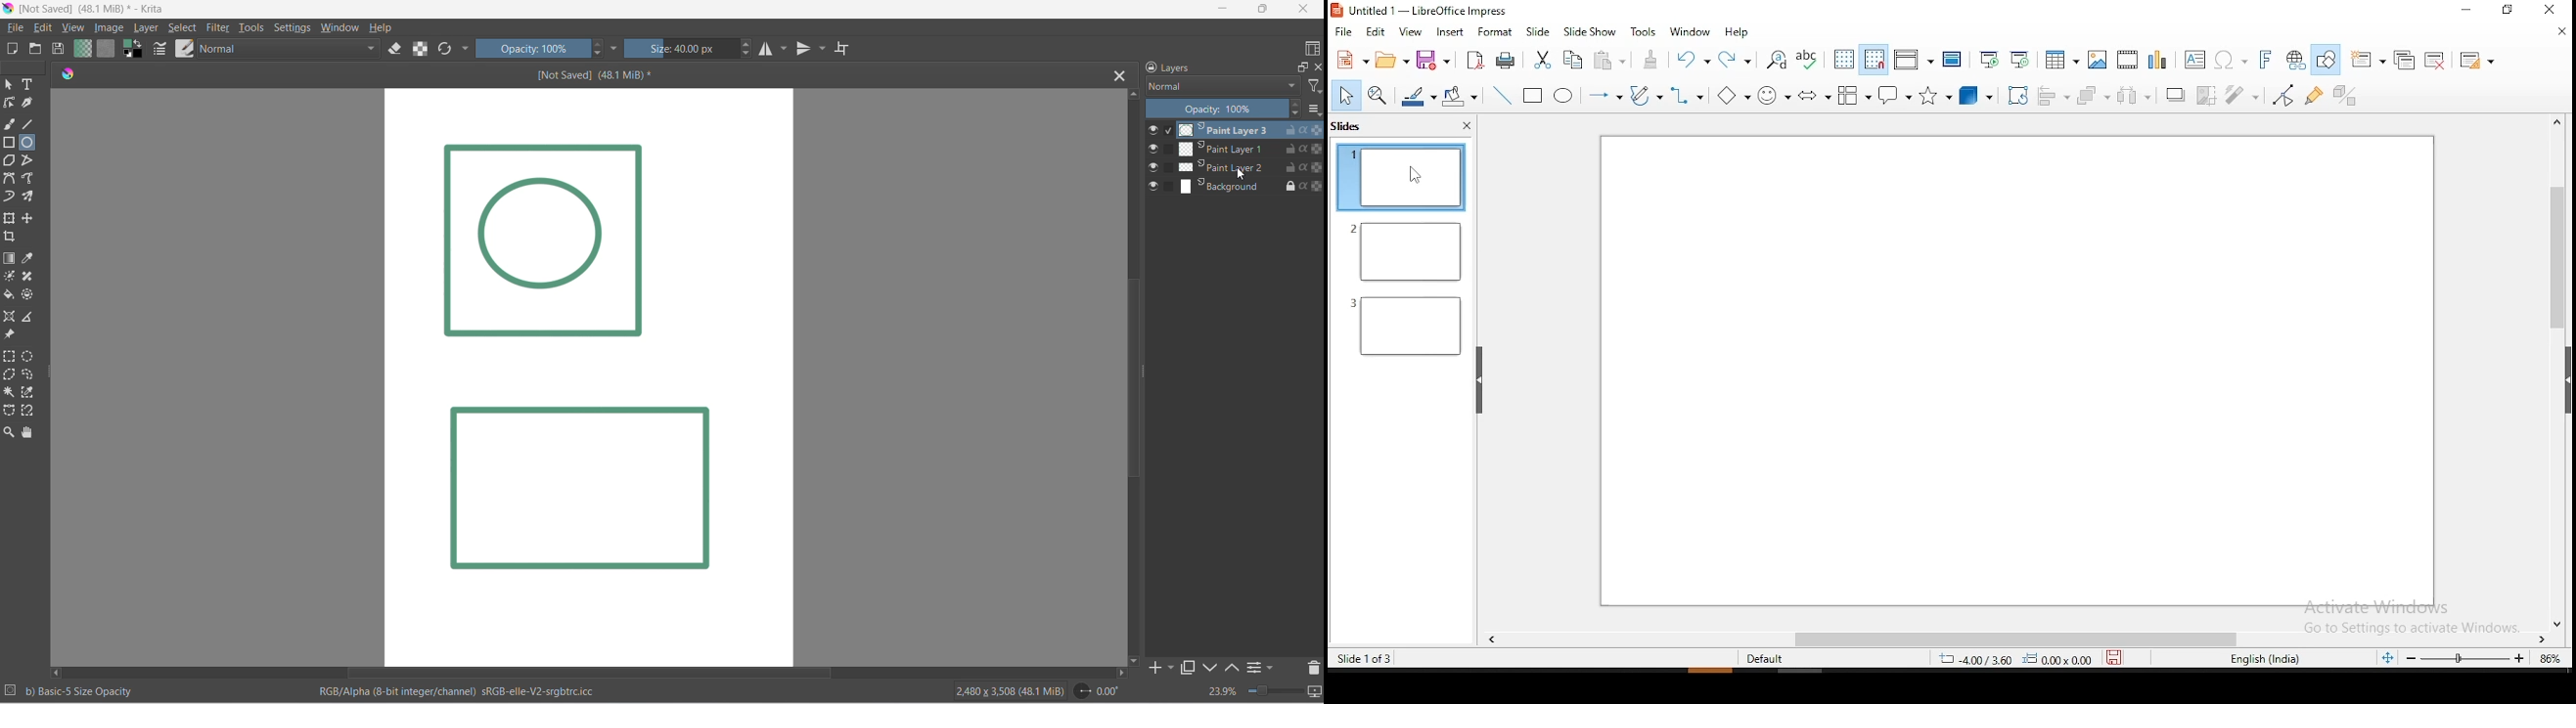  What do you see at coordinates (31, 197) in the screenshot?
I see `multibrush tool` at bounding box center [31, 197].